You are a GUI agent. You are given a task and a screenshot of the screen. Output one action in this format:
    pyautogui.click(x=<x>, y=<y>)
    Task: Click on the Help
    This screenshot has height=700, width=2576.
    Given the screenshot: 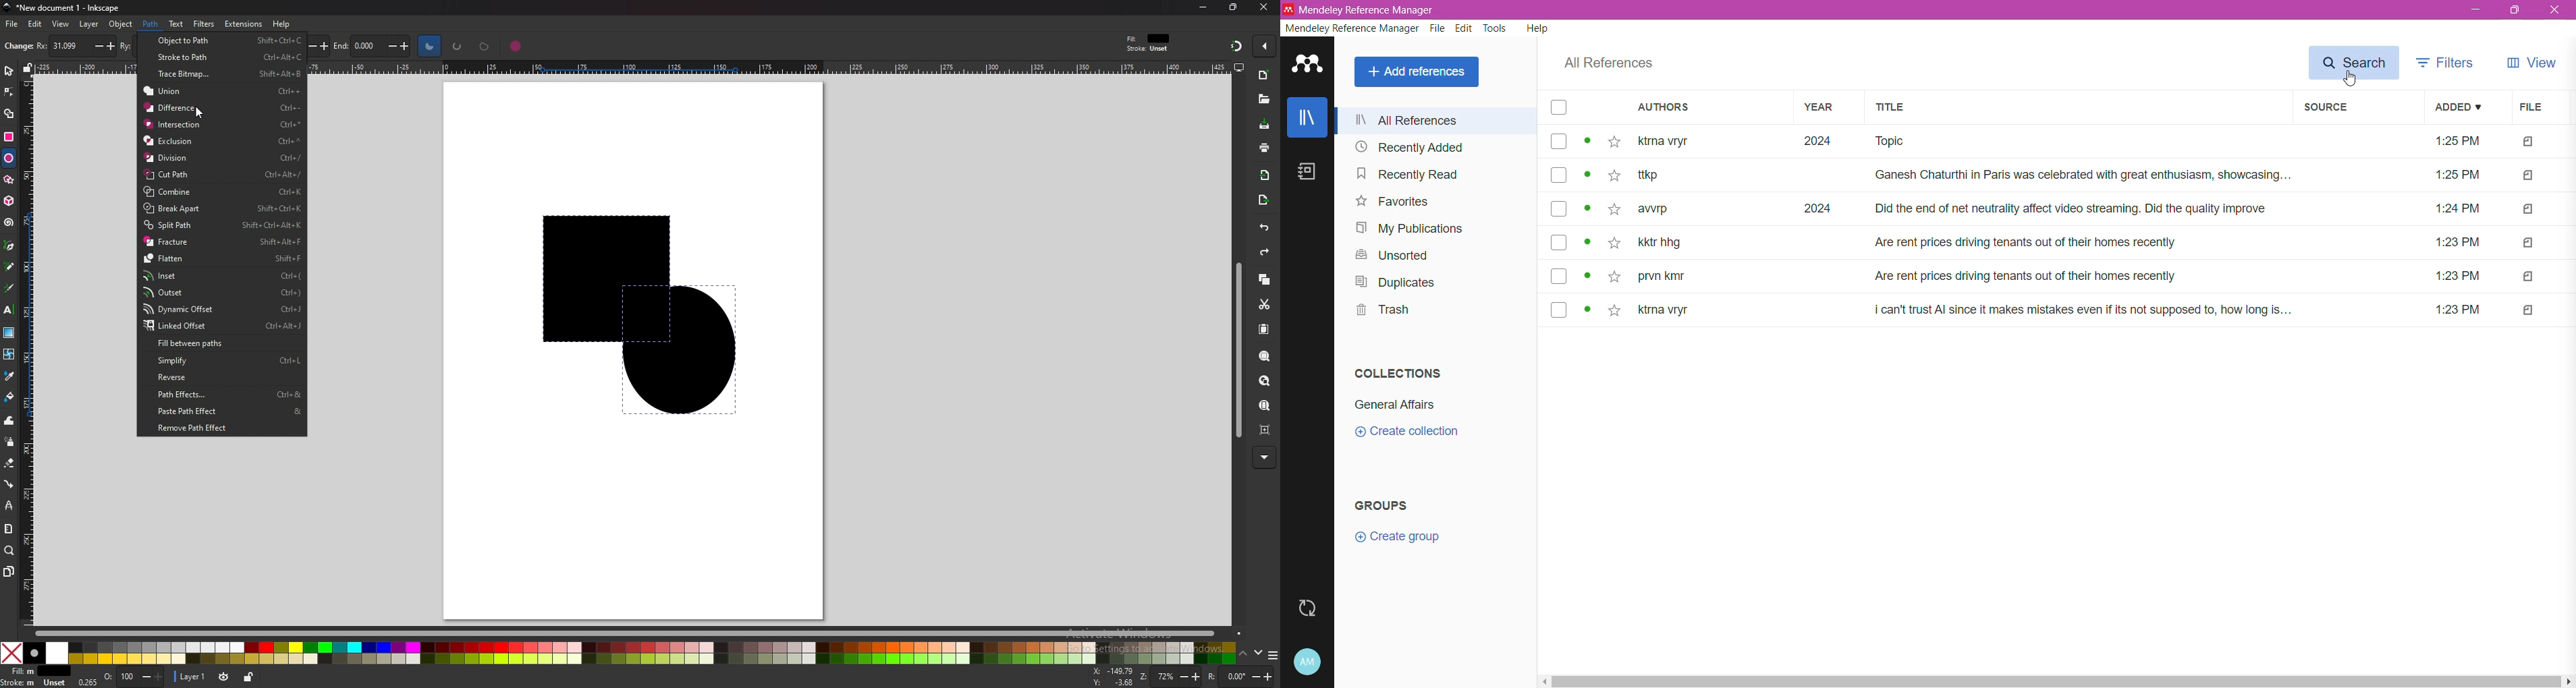 What is the action you would take?
    pyautogui.click(x=1537, y=30)
    